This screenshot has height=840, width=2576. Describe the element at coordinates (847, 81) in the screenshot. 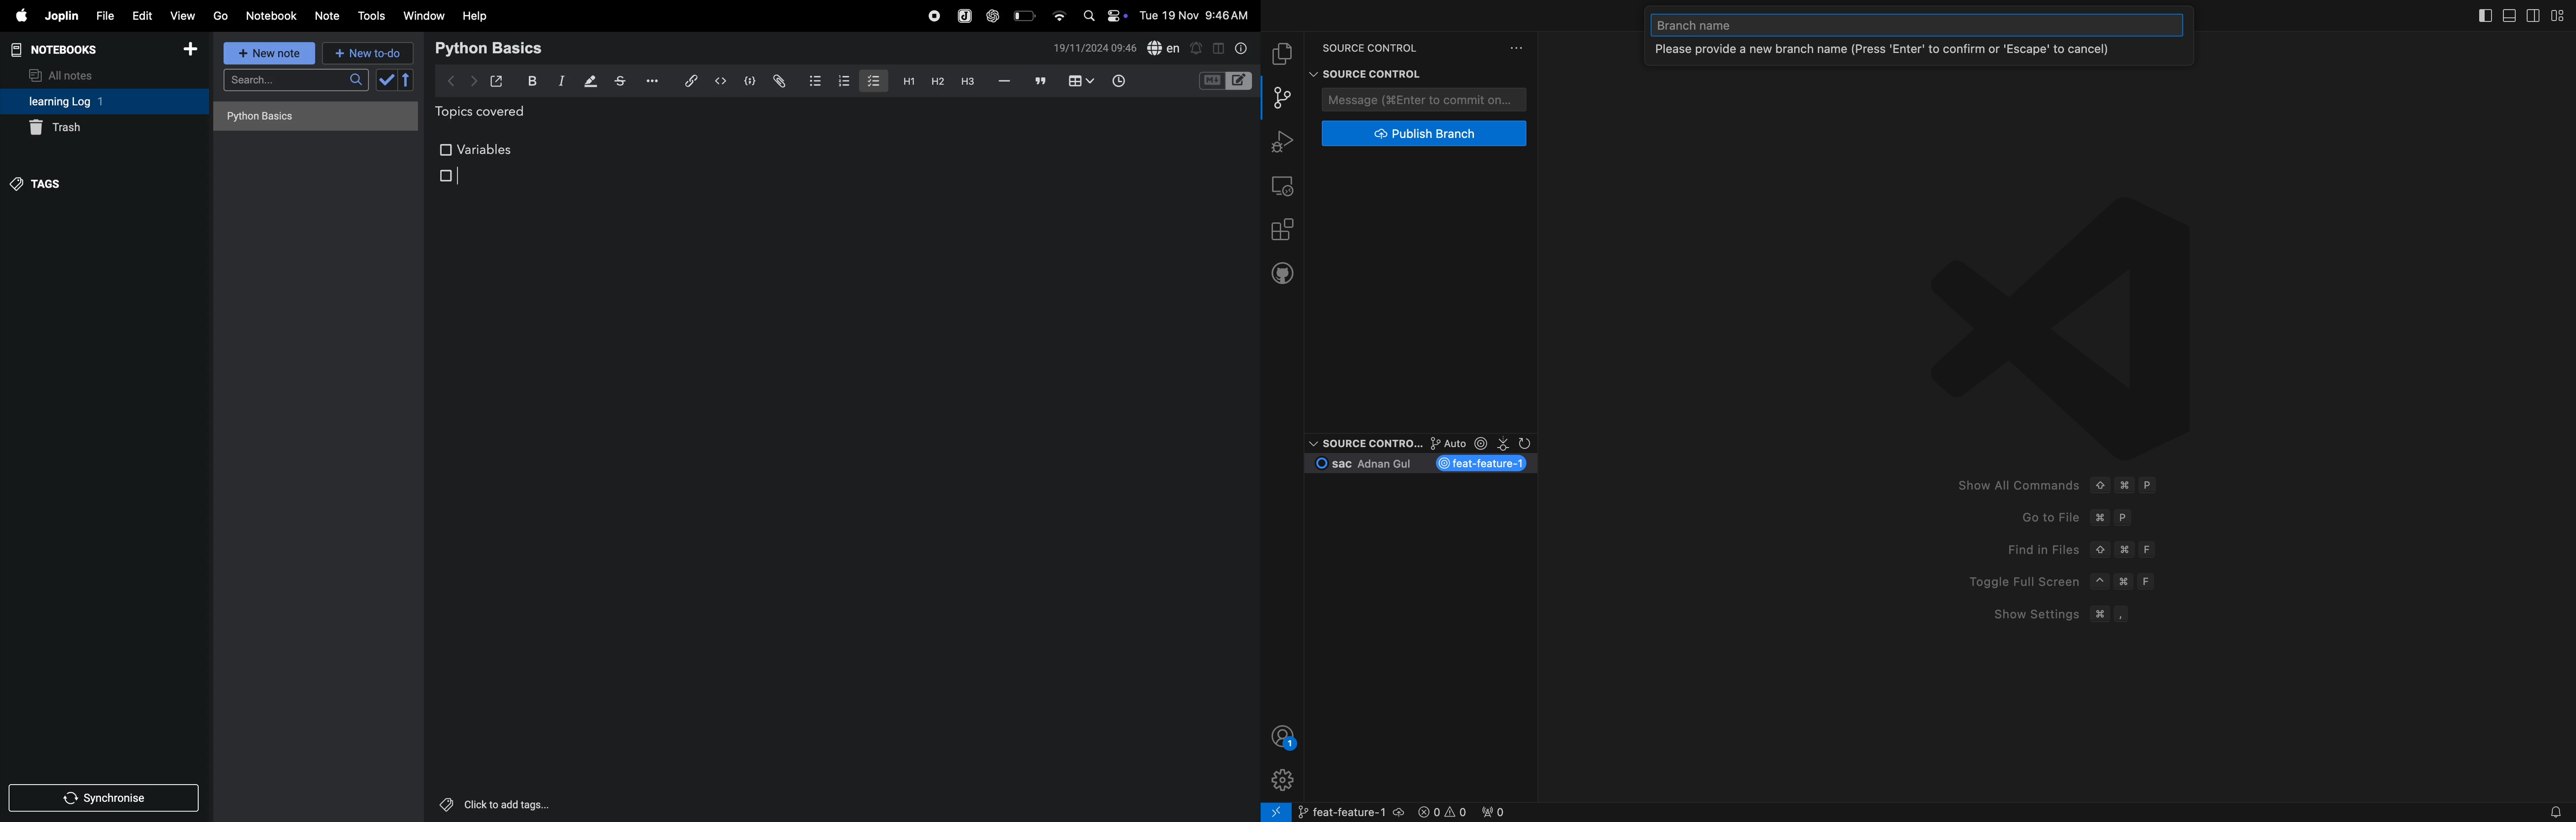

I see `numbered list` at that location.